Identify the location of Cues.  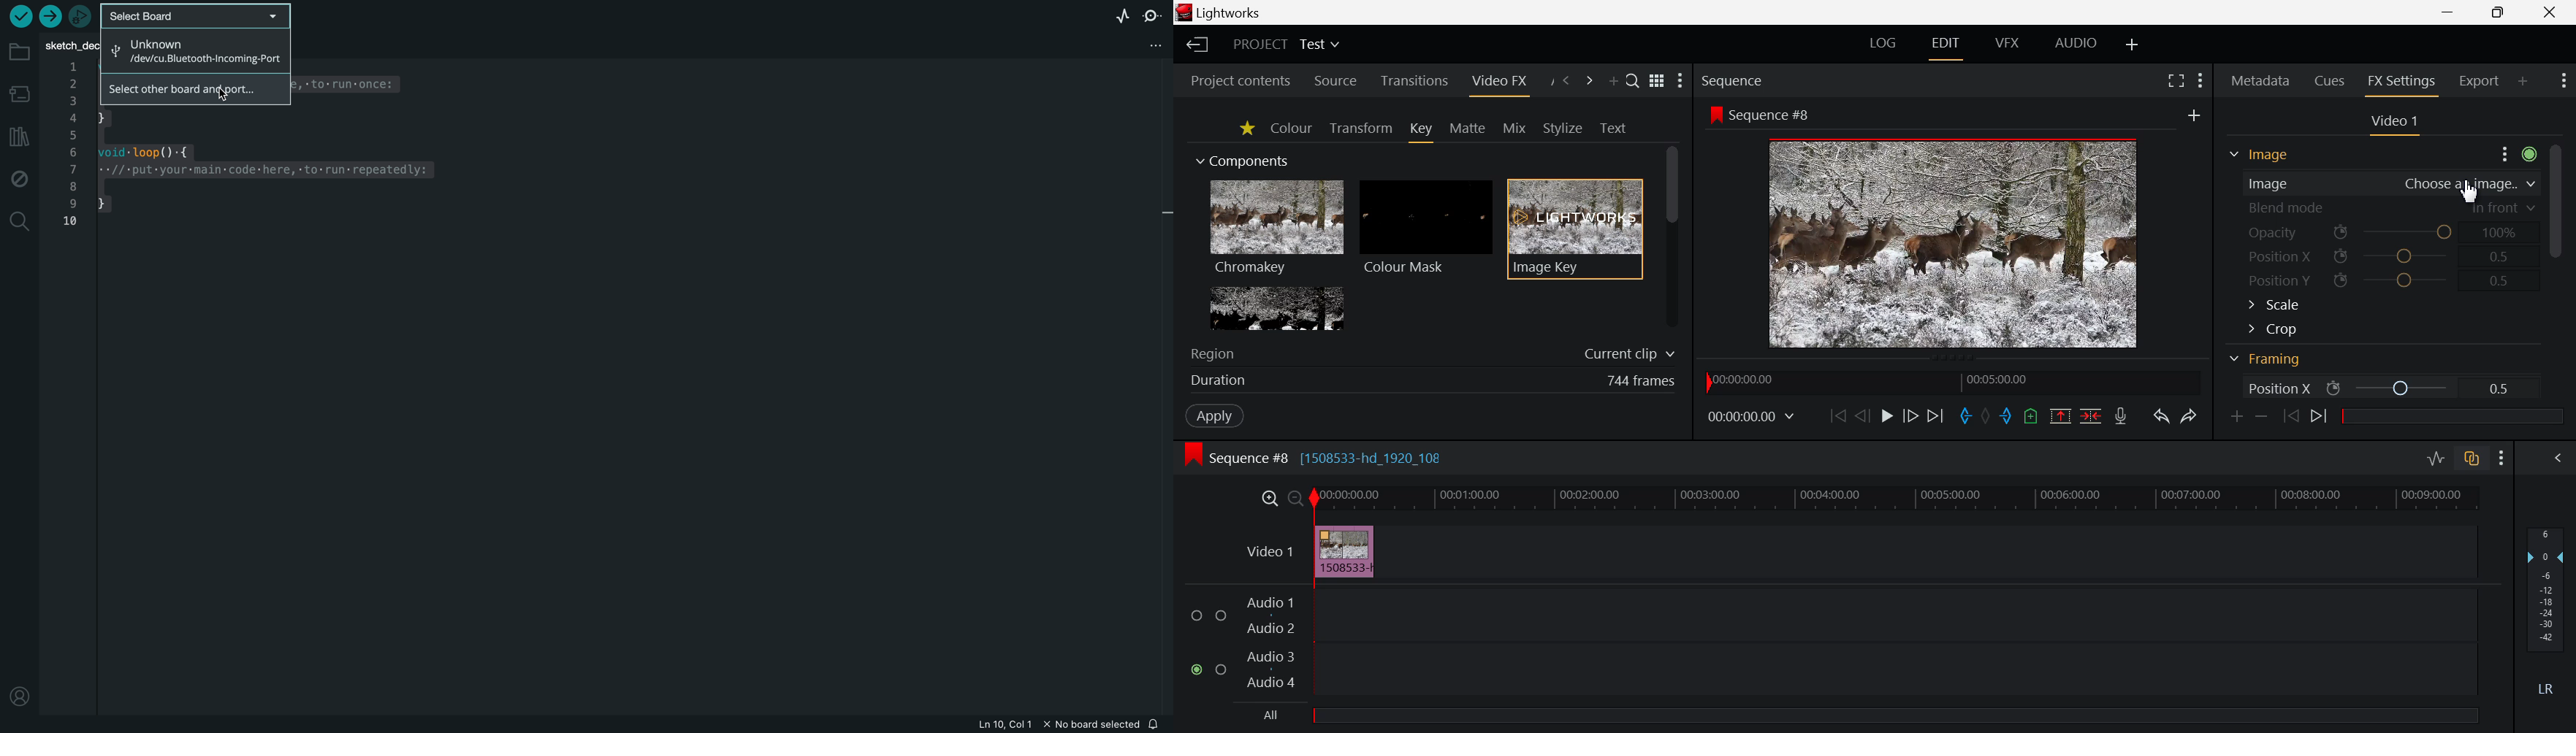
(2327, 81).